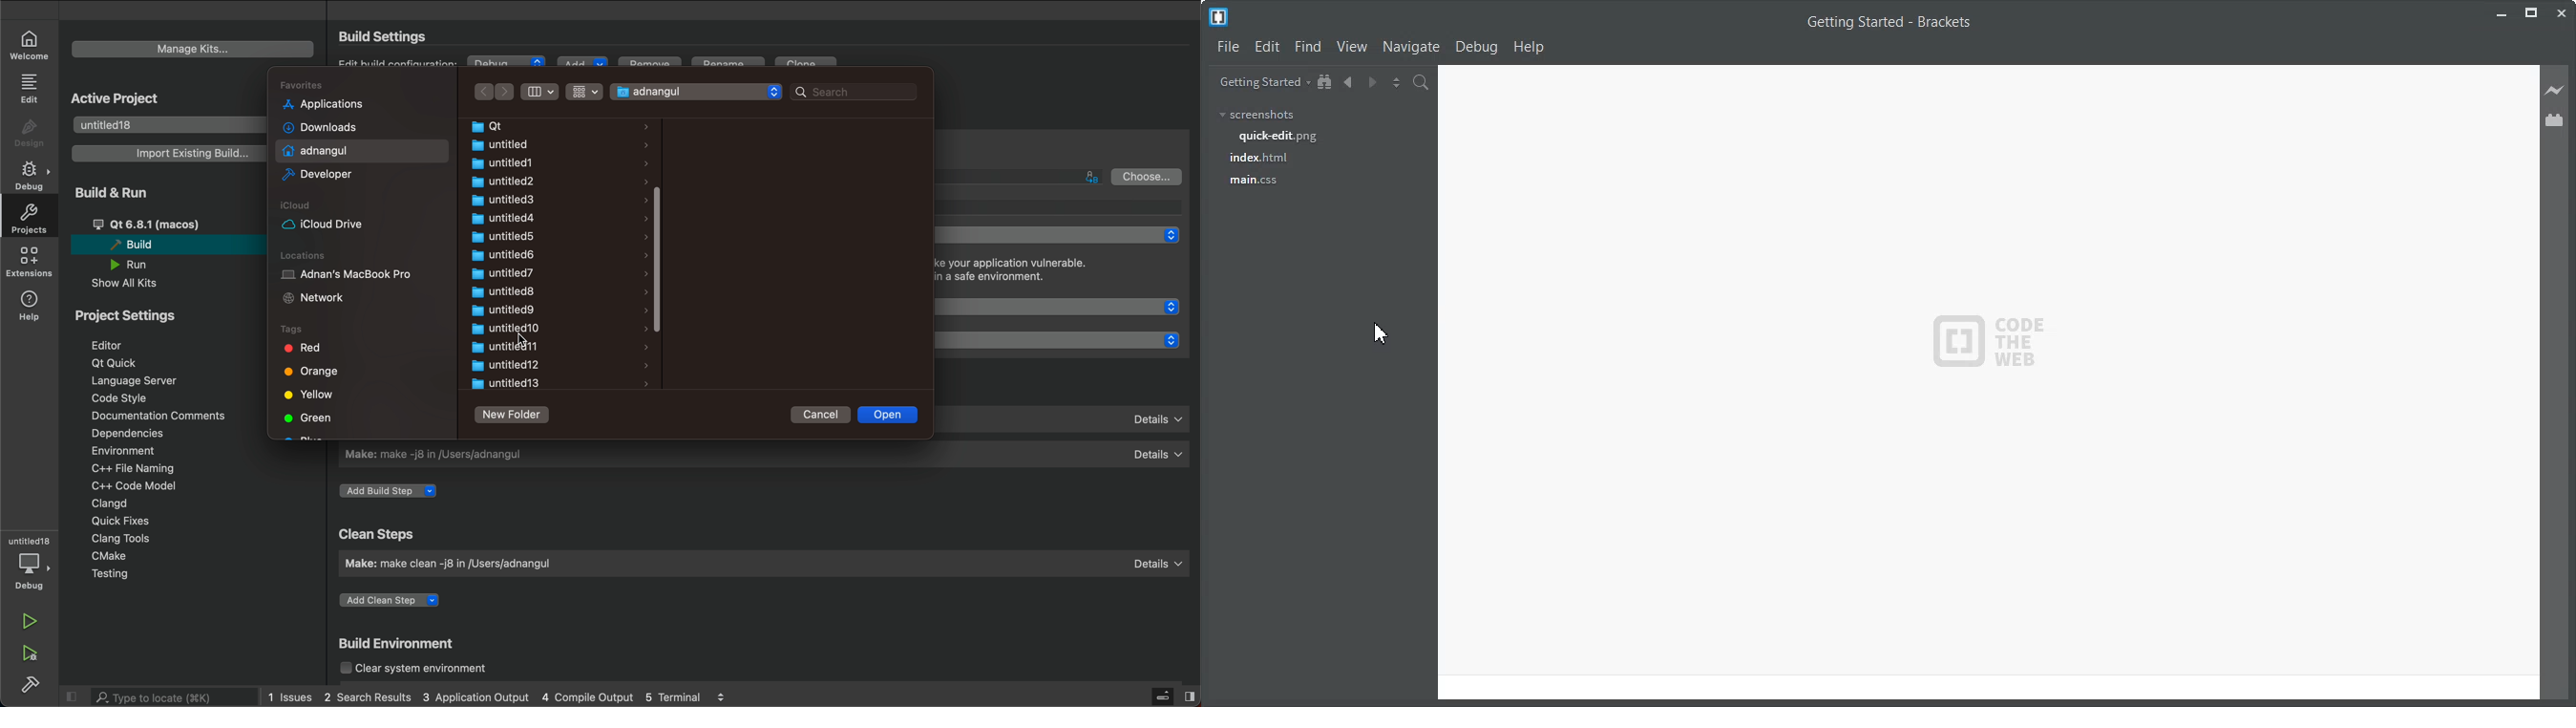  What do you see at coordinates (1423, 82) in the screenshot?
I see `Find in Files` at bounding box center [1423, 82].